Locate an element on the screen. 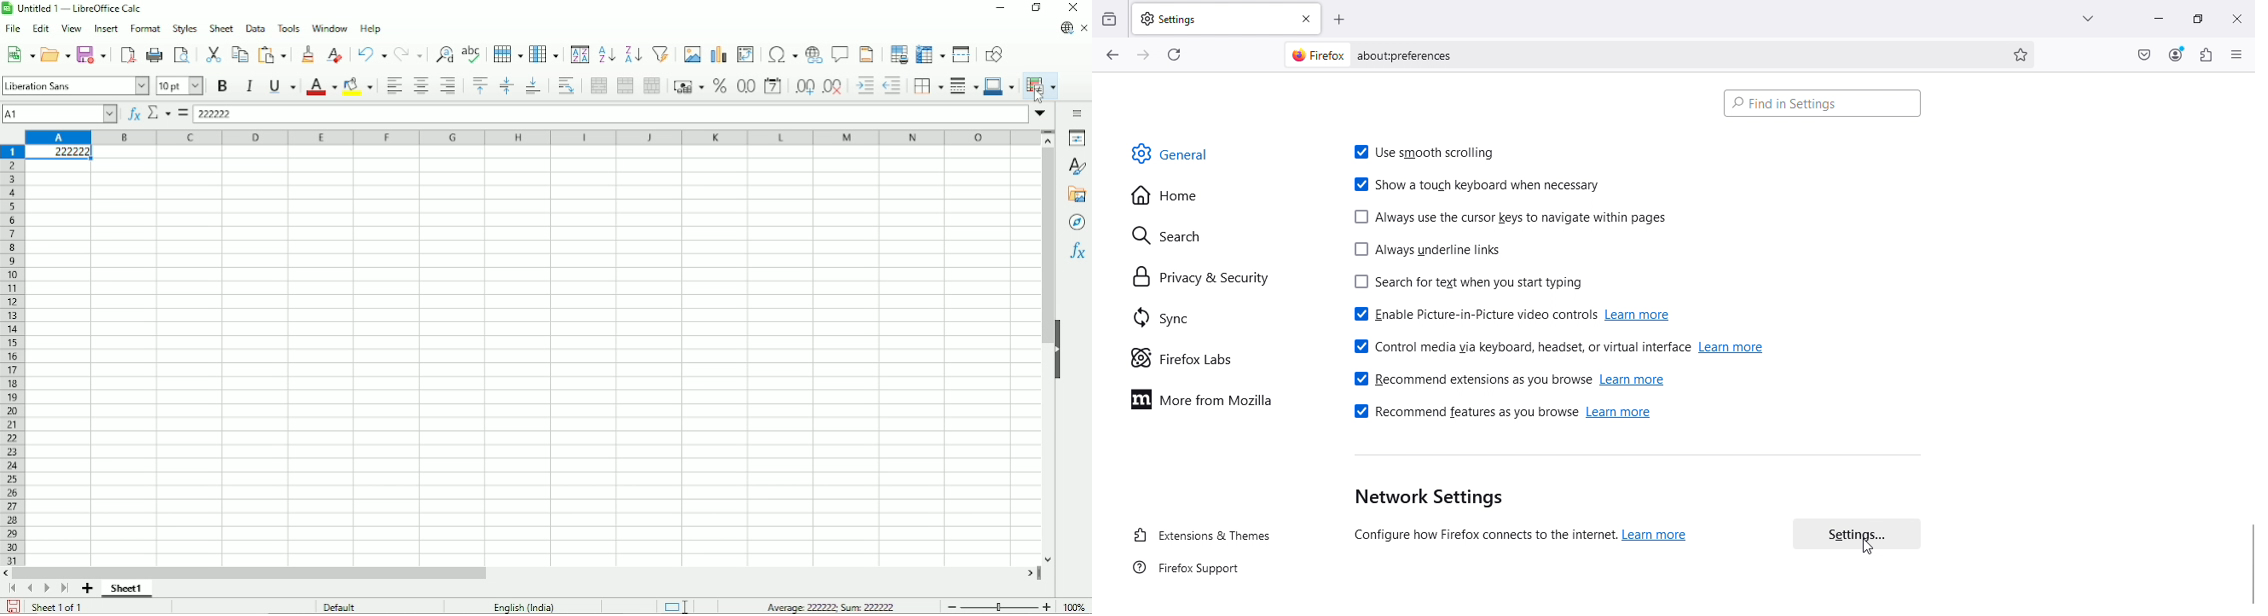 The image size is (2268, 616). Input line is located at coordinates (612, 113).